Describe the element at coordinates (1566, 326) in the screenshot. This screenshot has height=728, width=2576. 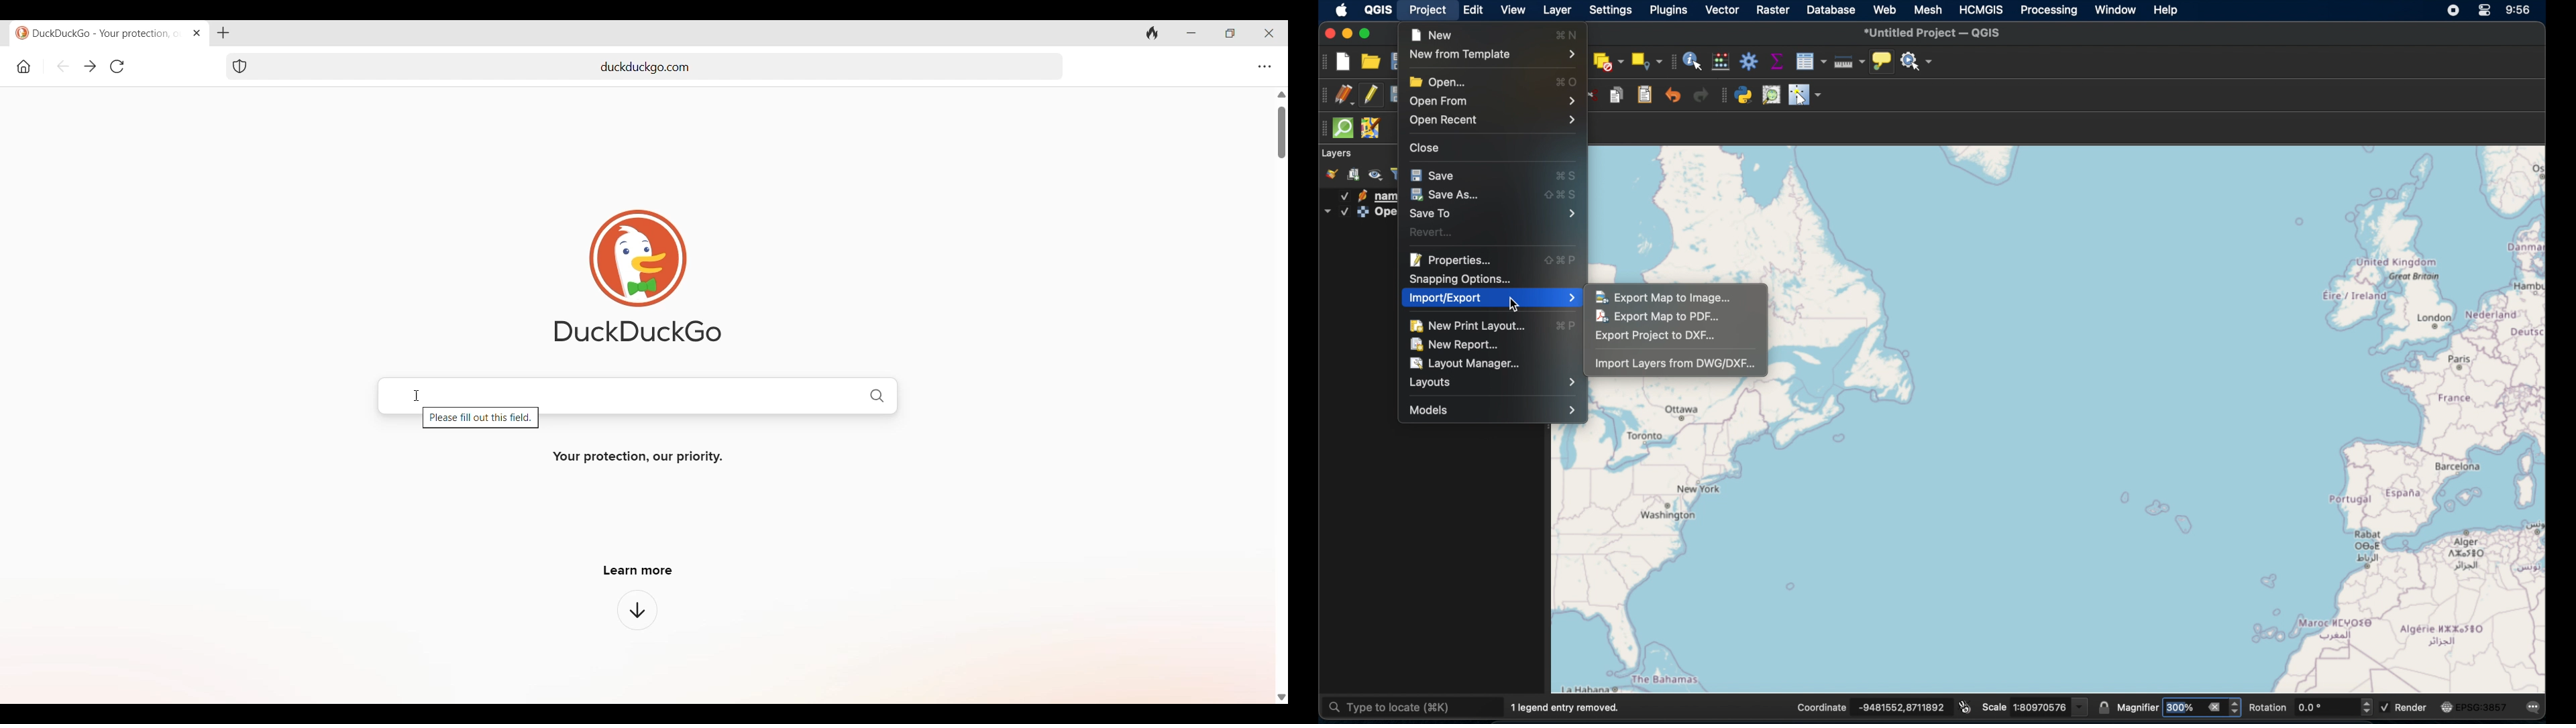
I see `new print layout shortcut` at that location.